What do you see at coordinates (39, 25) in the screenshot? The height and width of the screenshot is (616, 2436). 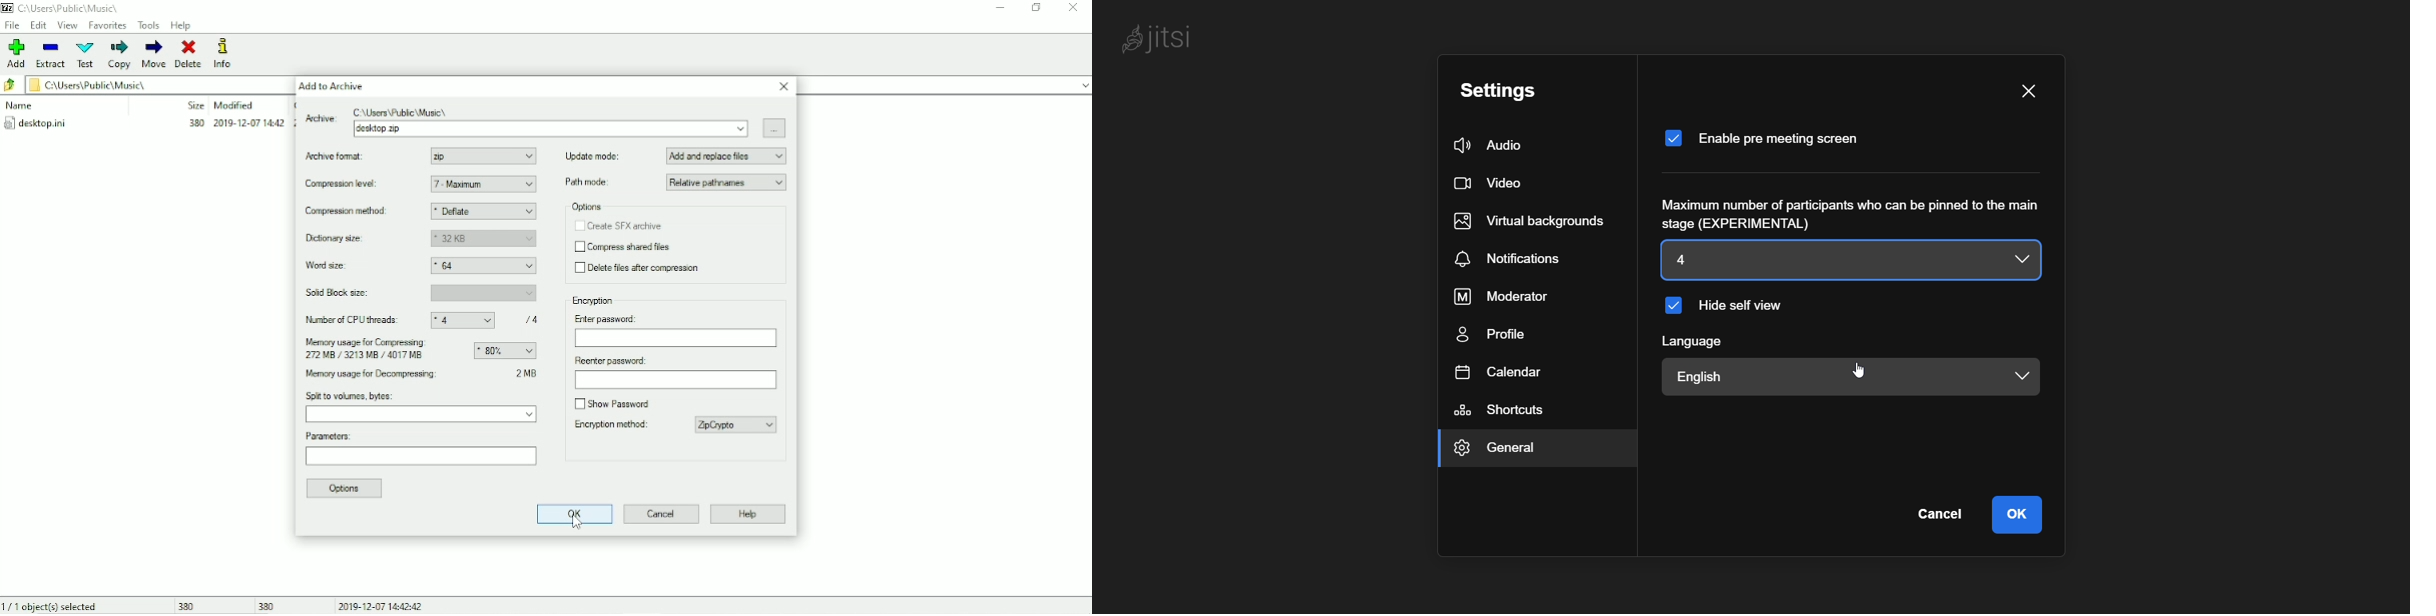 I see `Edit` at bounding box center [39, 25].